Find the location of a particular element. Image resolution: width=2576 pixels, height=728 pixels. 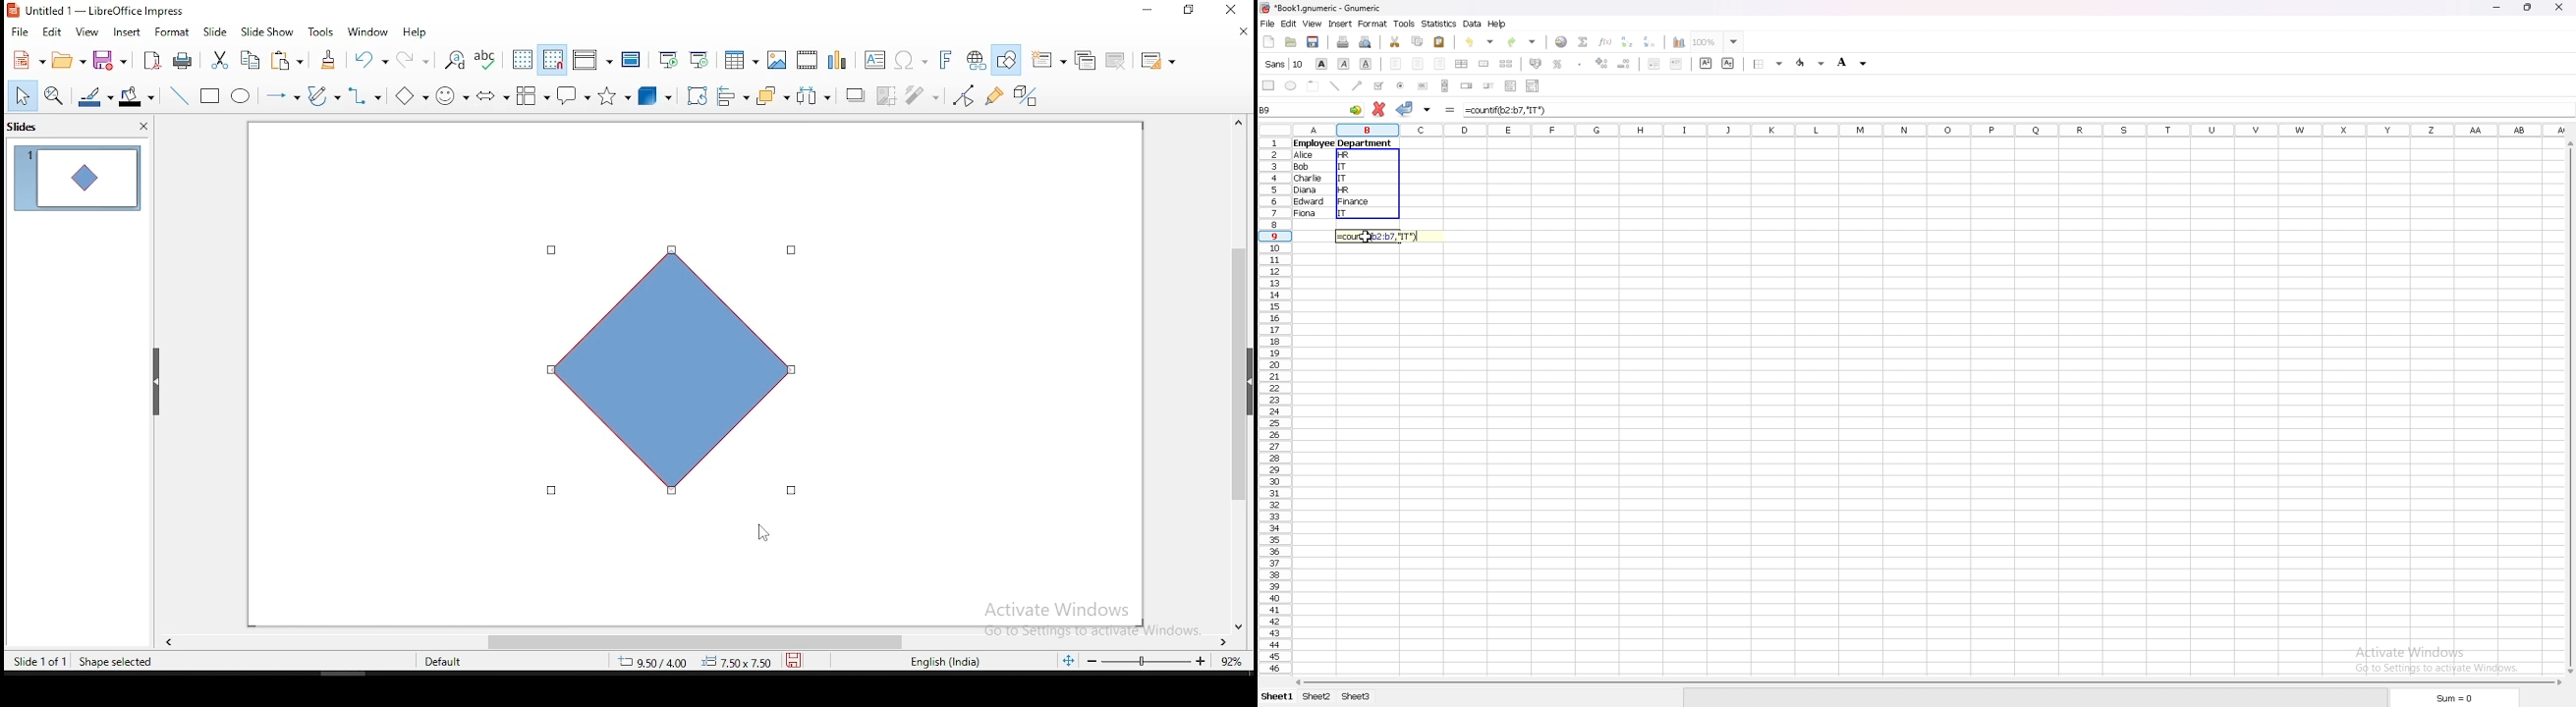

flowchart is located at coordinates (533, 95).